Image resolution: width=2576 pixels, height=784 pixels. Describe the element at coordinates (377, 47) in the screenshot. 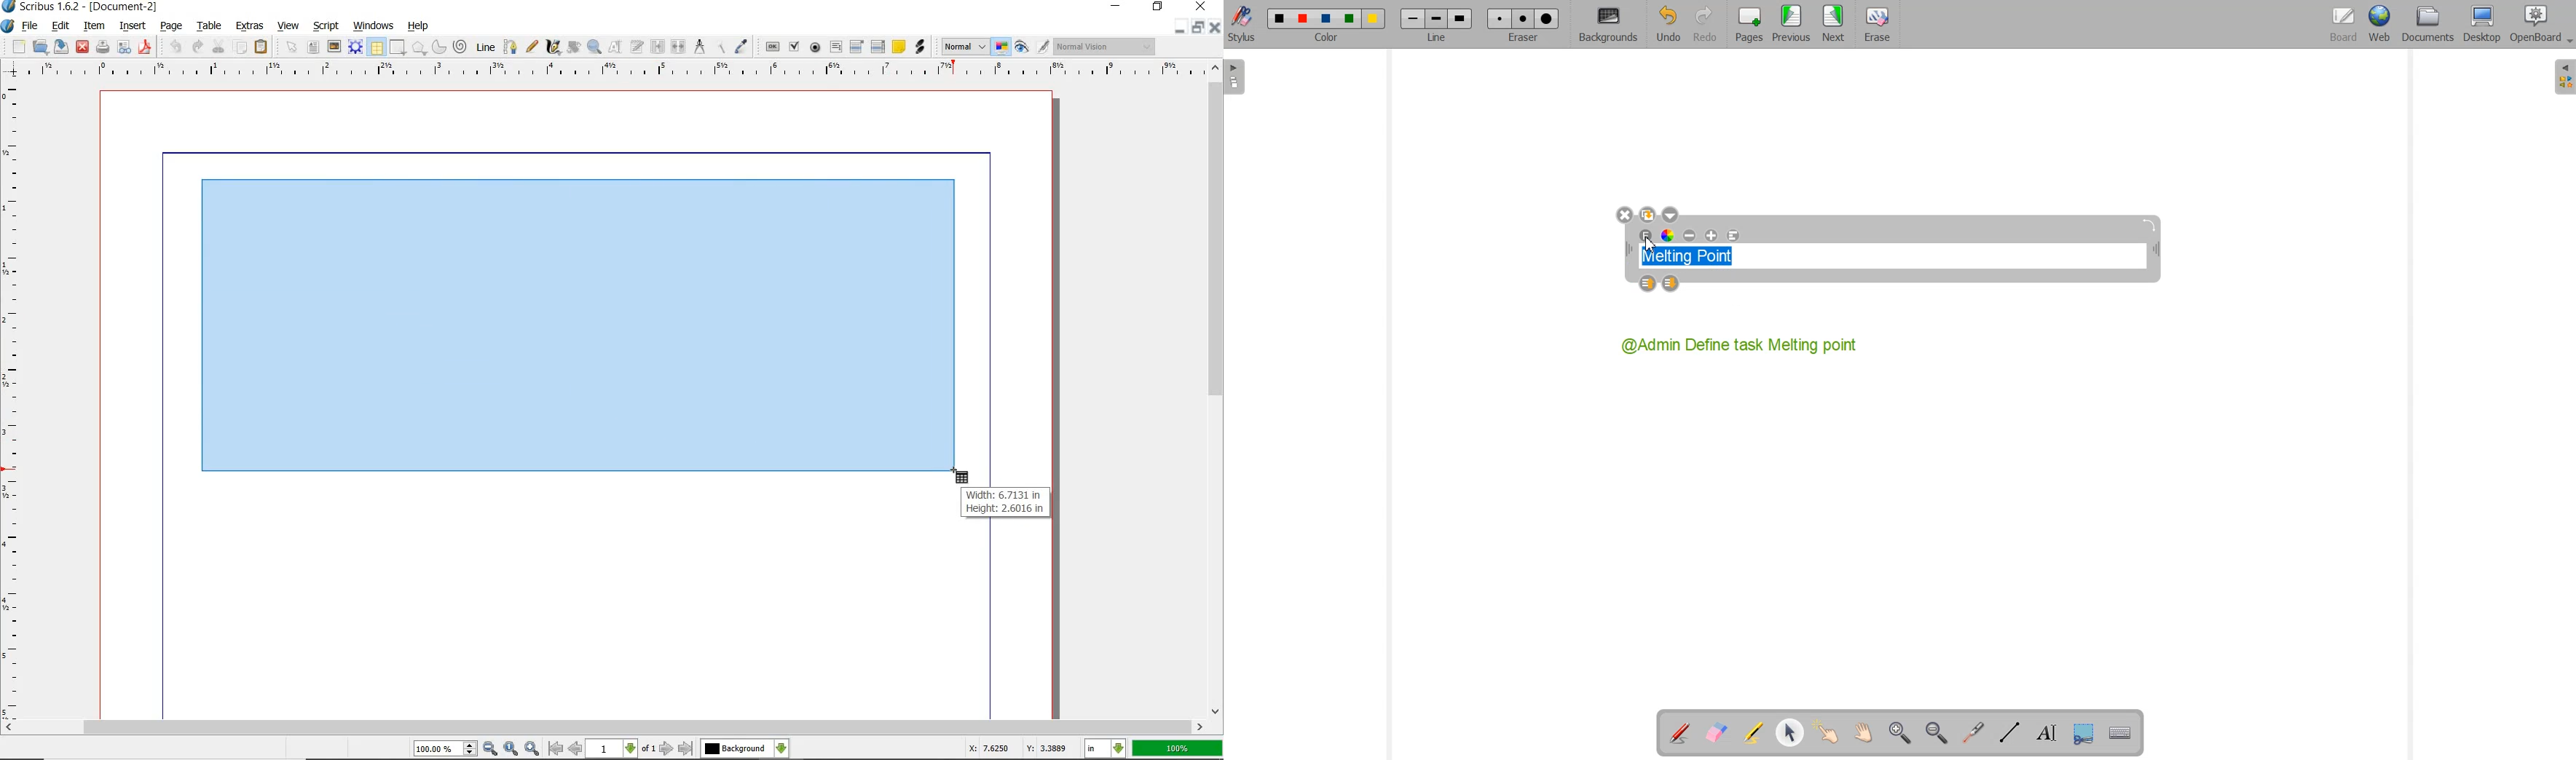

I see `table` at that location.